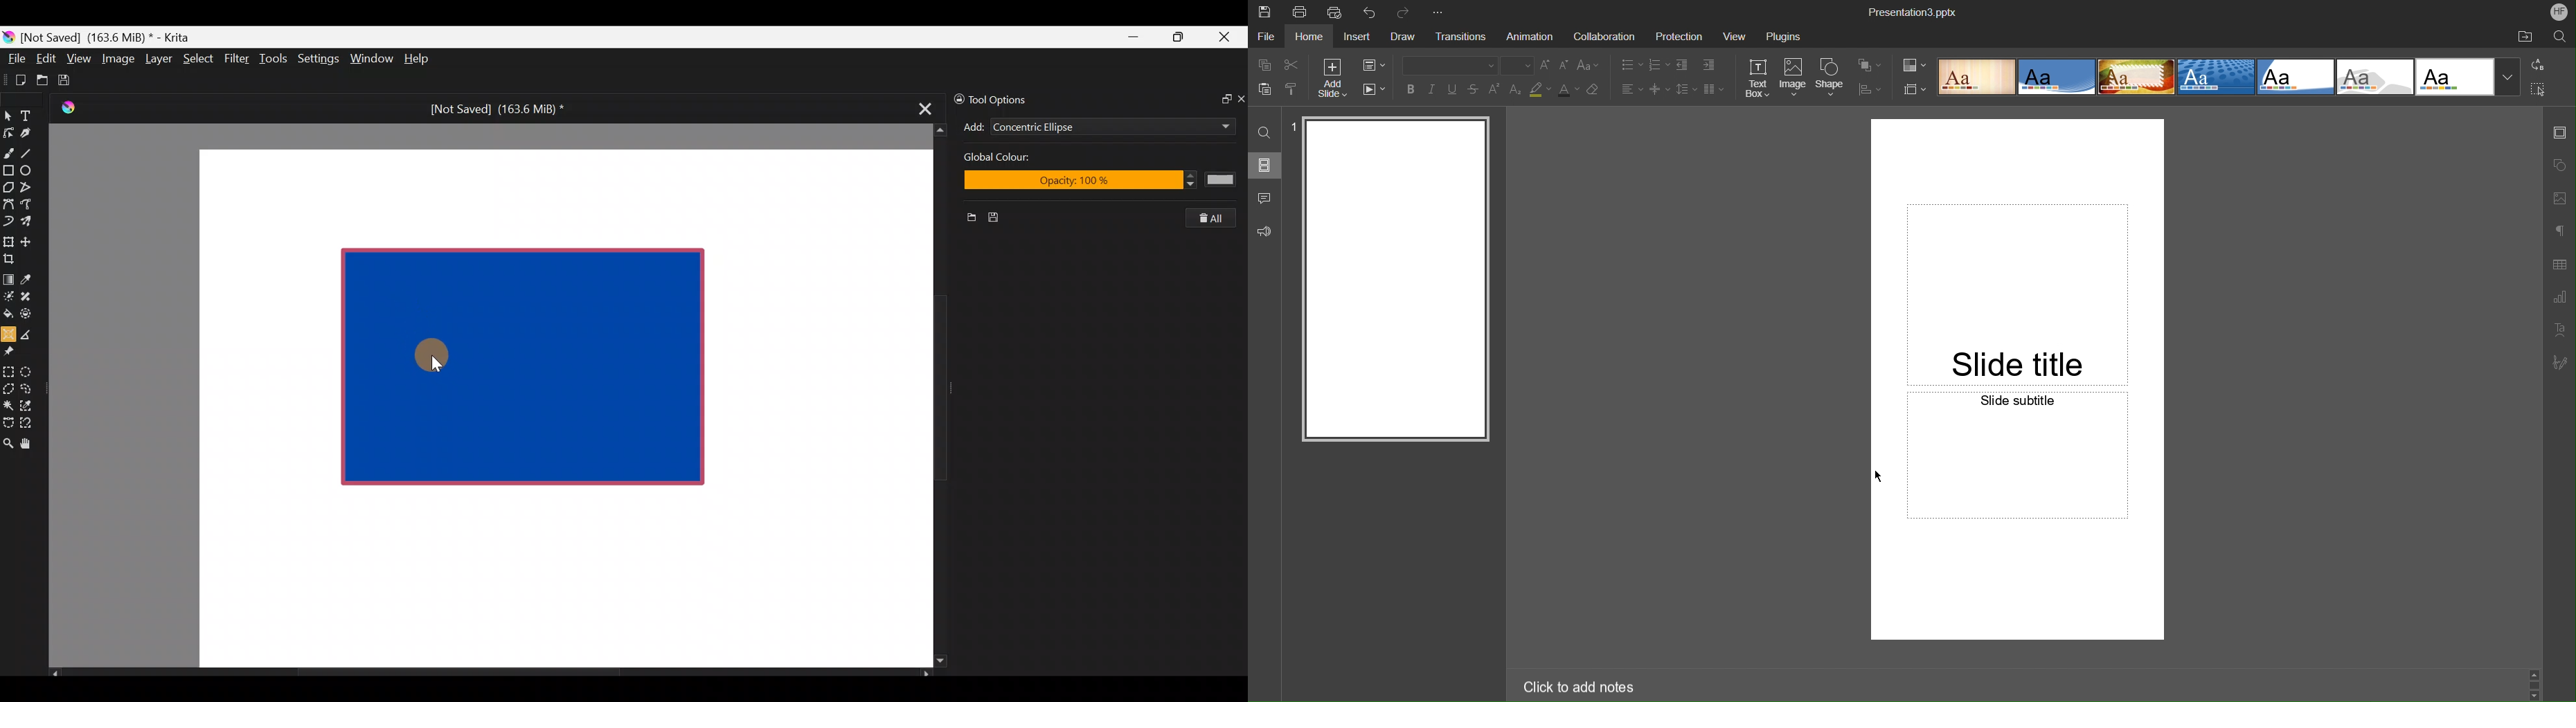 Image resolution: width=2576 pixels, height=728 pixels. I want to click on Select, so click(199, 57).